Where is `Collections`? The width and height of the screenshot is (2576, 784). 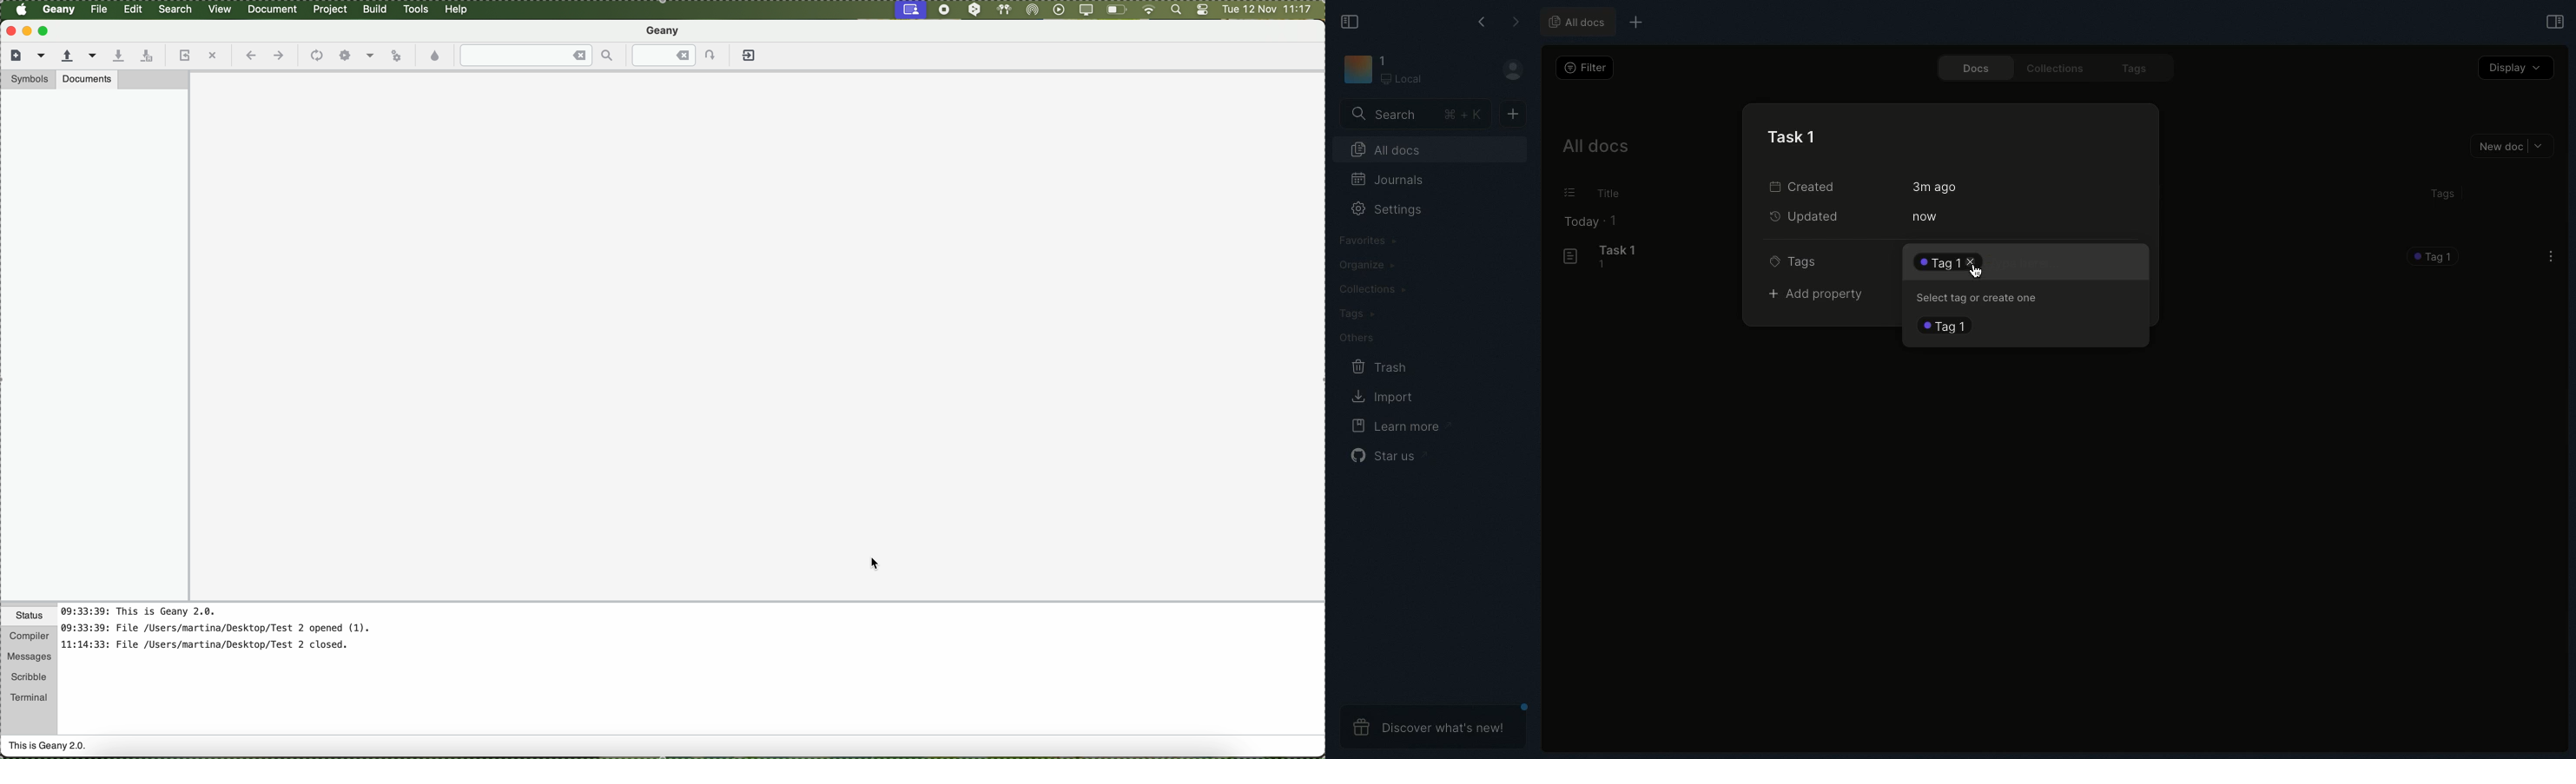
Collections is located at coordinates (1372, 291).